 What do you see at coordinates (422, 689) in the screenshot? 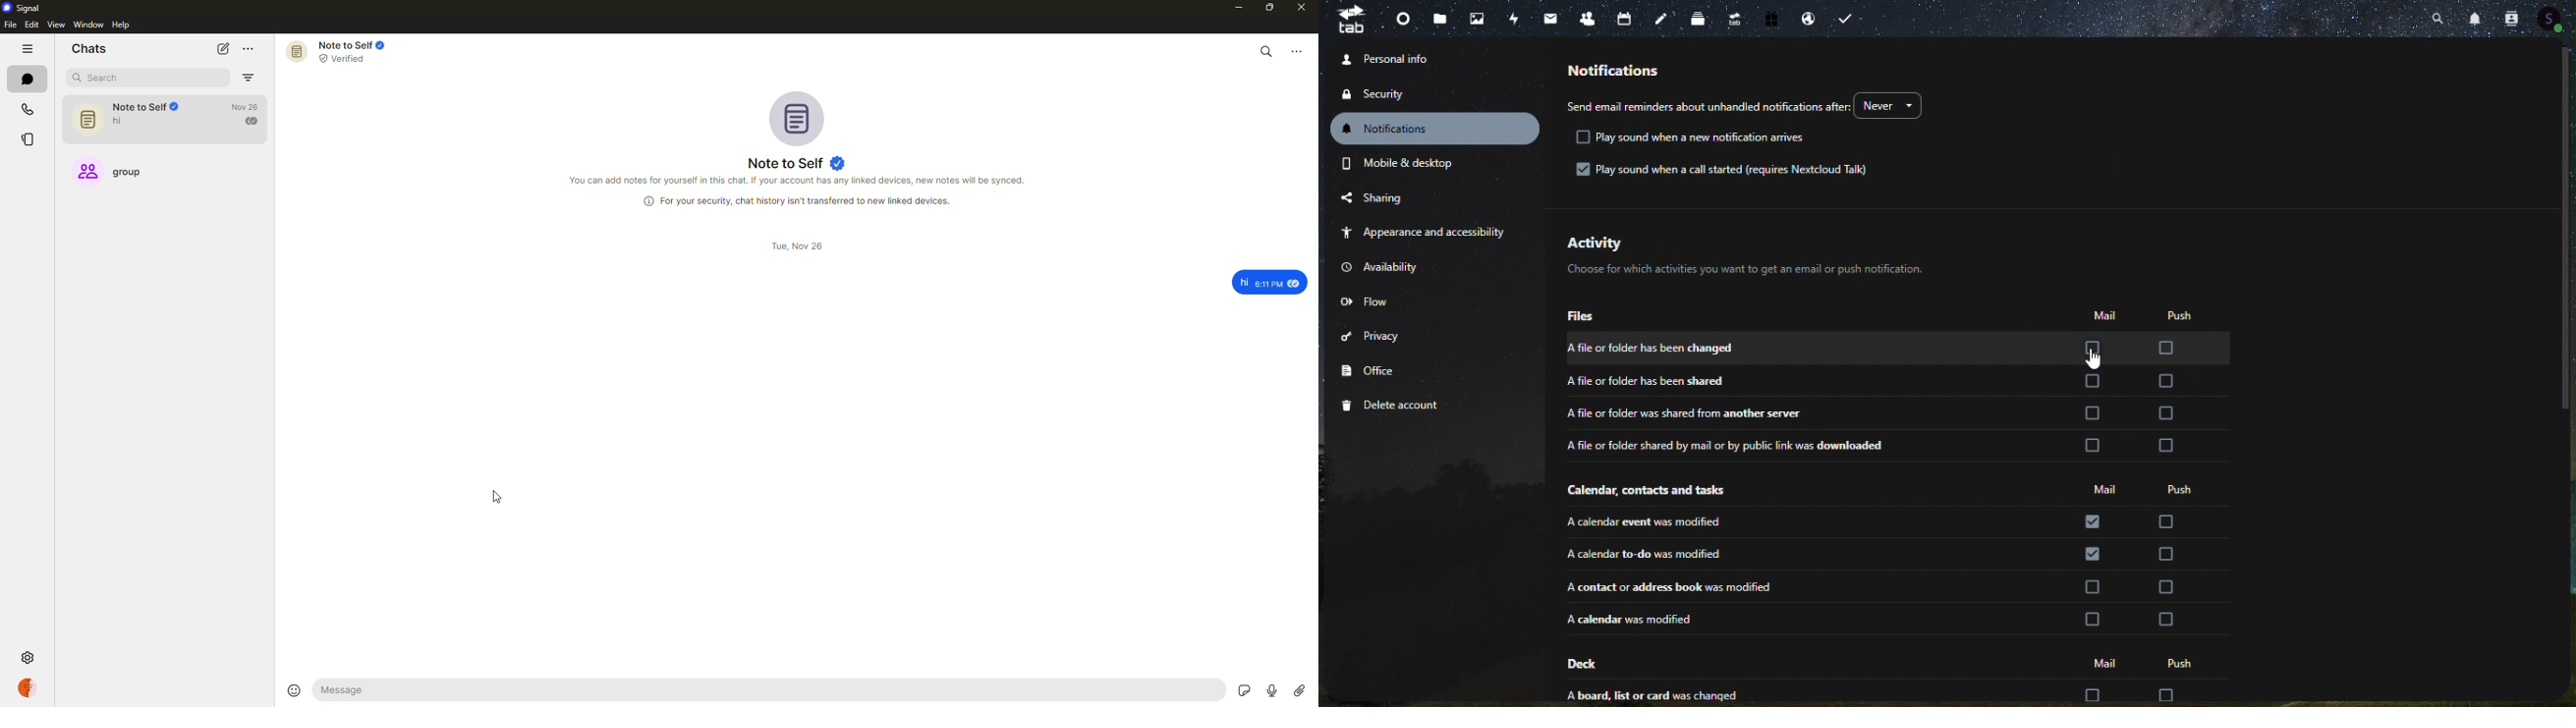
I see `message` at bounding box center [422, 689].